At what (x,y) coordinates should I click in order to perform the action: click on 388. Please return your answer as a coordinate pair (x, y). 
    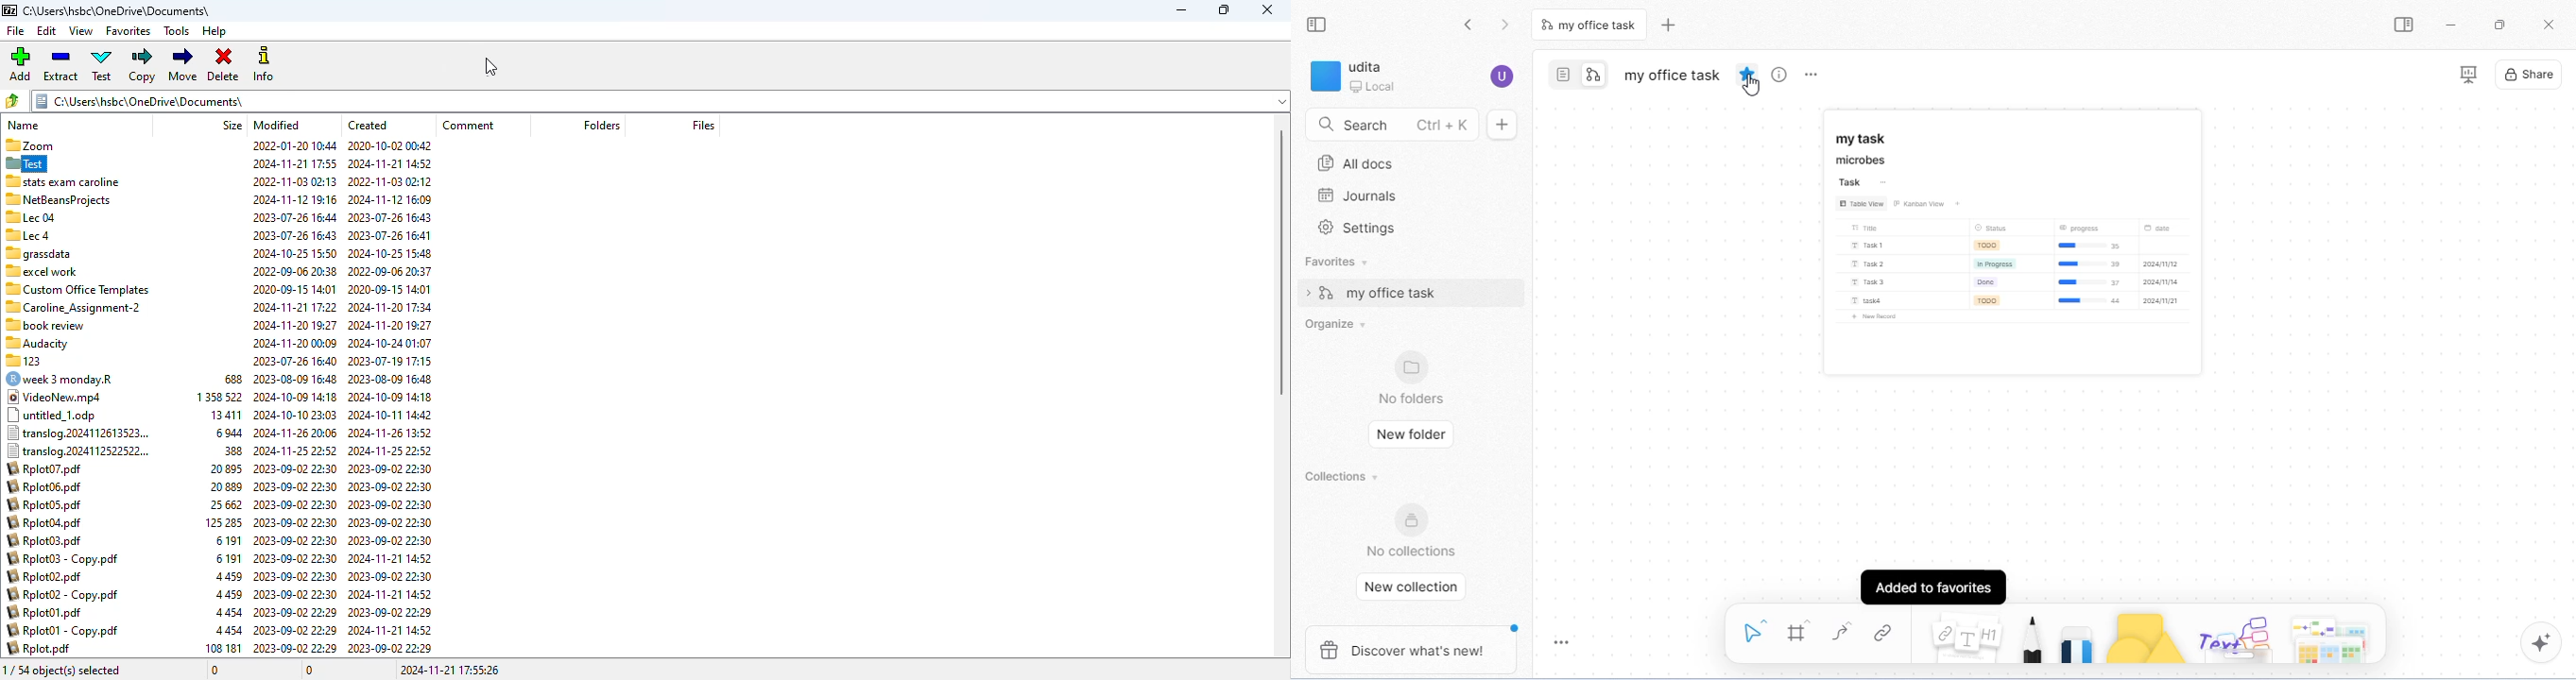
    Looking at the image, I should click on (232, 451).